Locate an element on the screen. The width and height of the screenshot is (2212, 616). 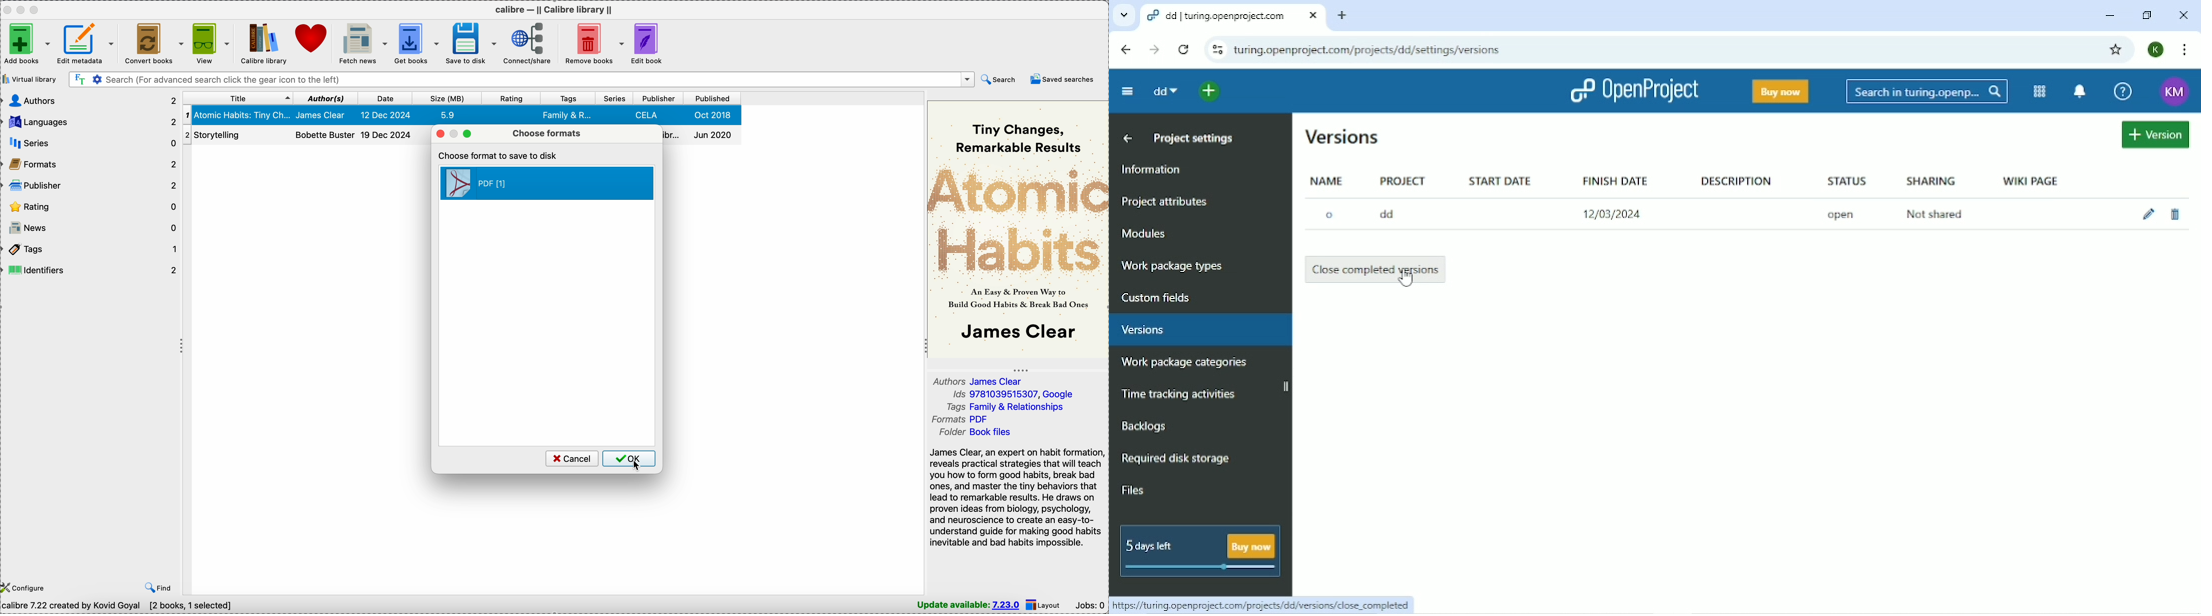
Start date is located at coordinates (1501, 180).